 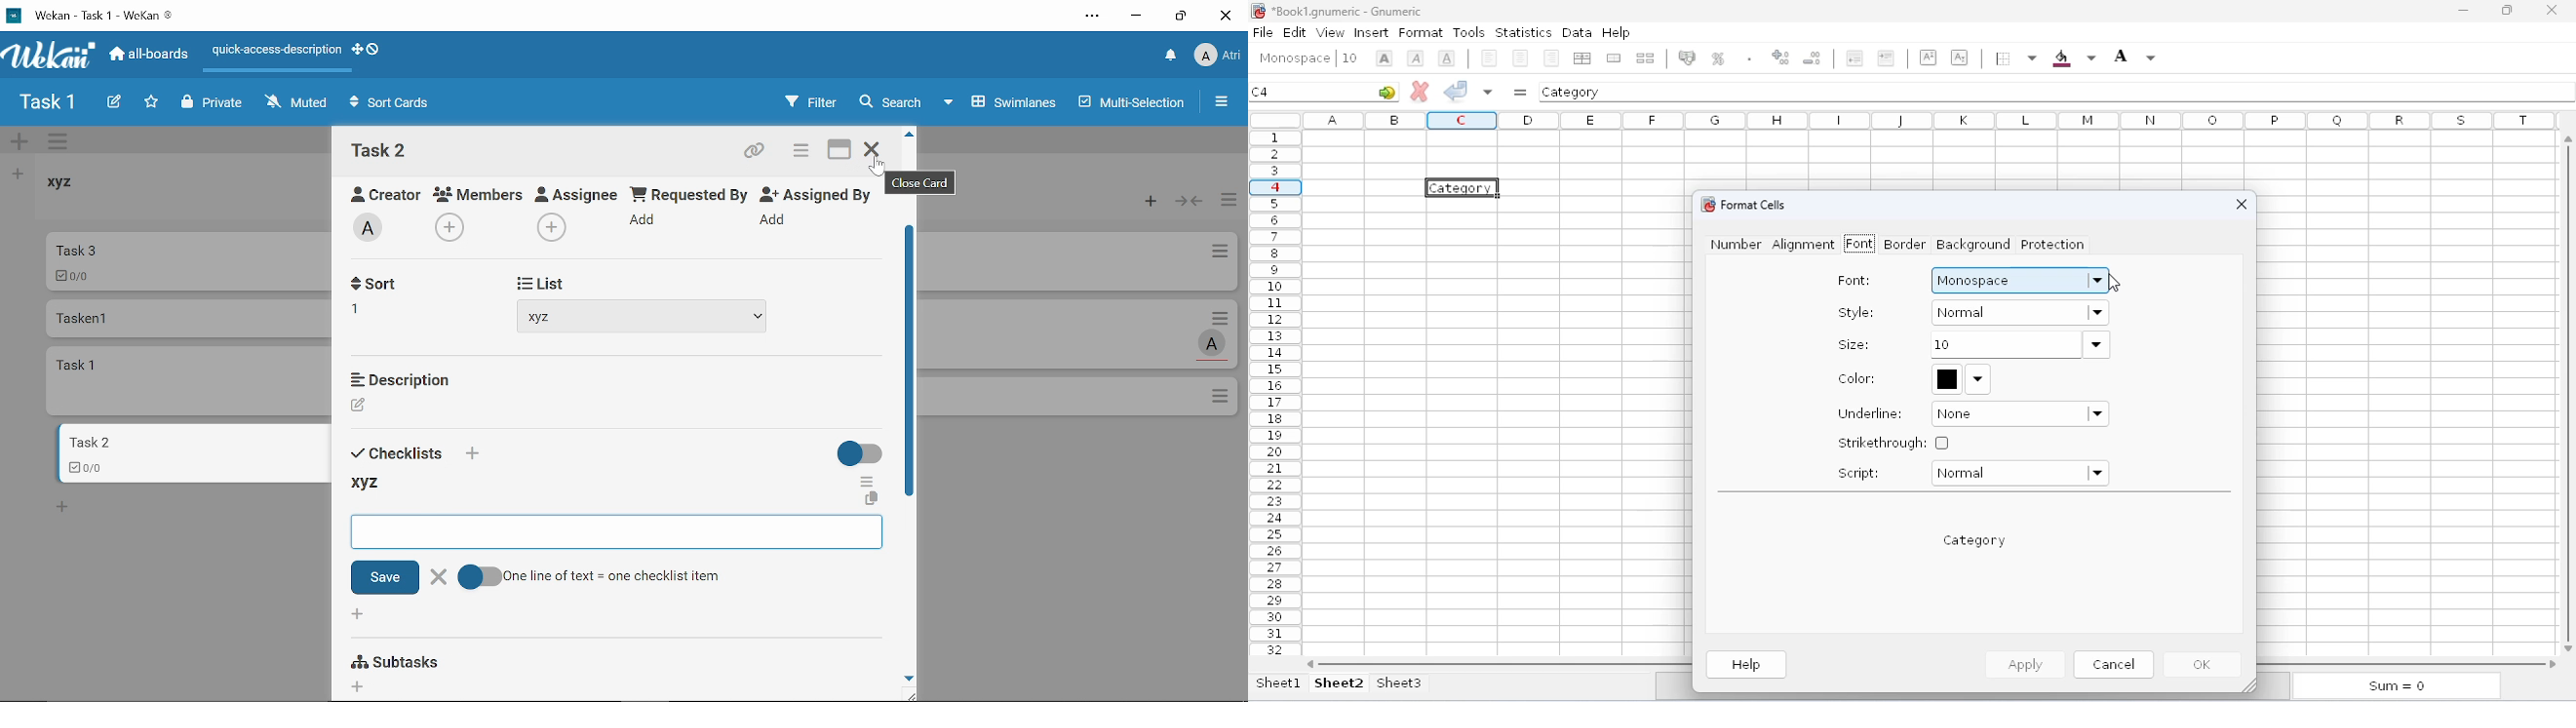 I want to click on Filters, so click(x=806, y=102).